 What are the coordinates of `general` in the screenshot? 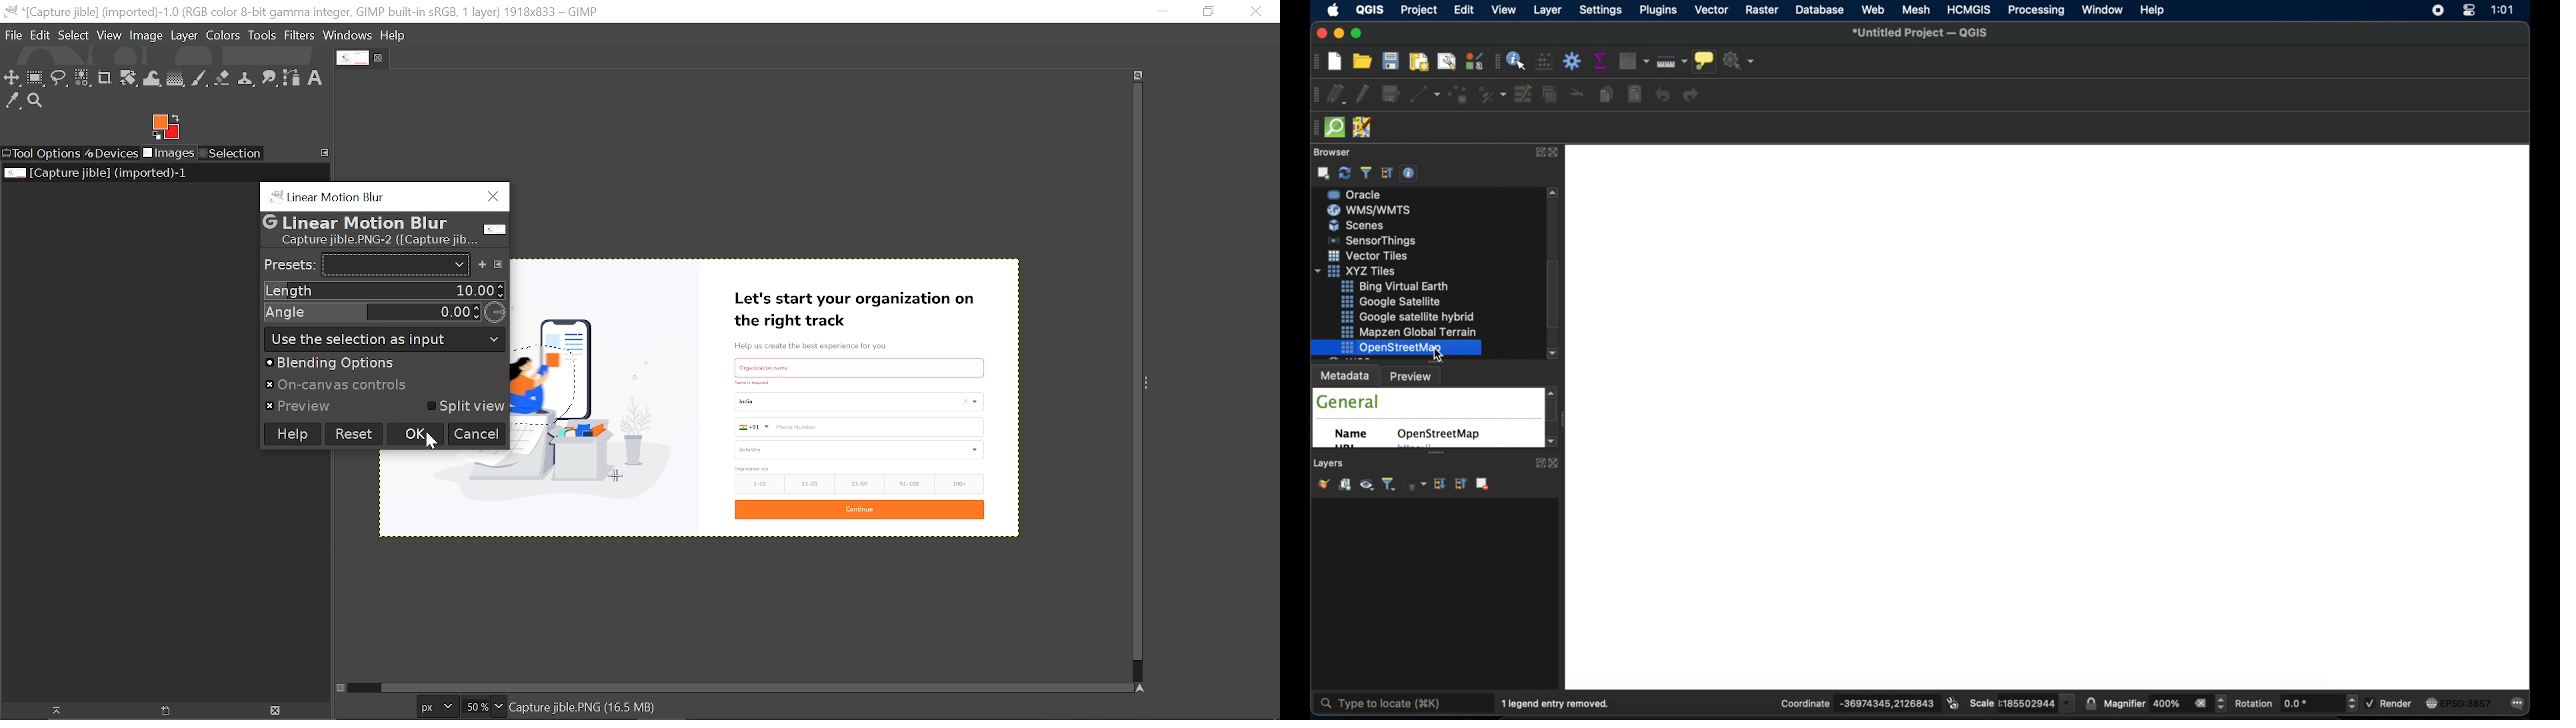 It's located at (1347, 402).